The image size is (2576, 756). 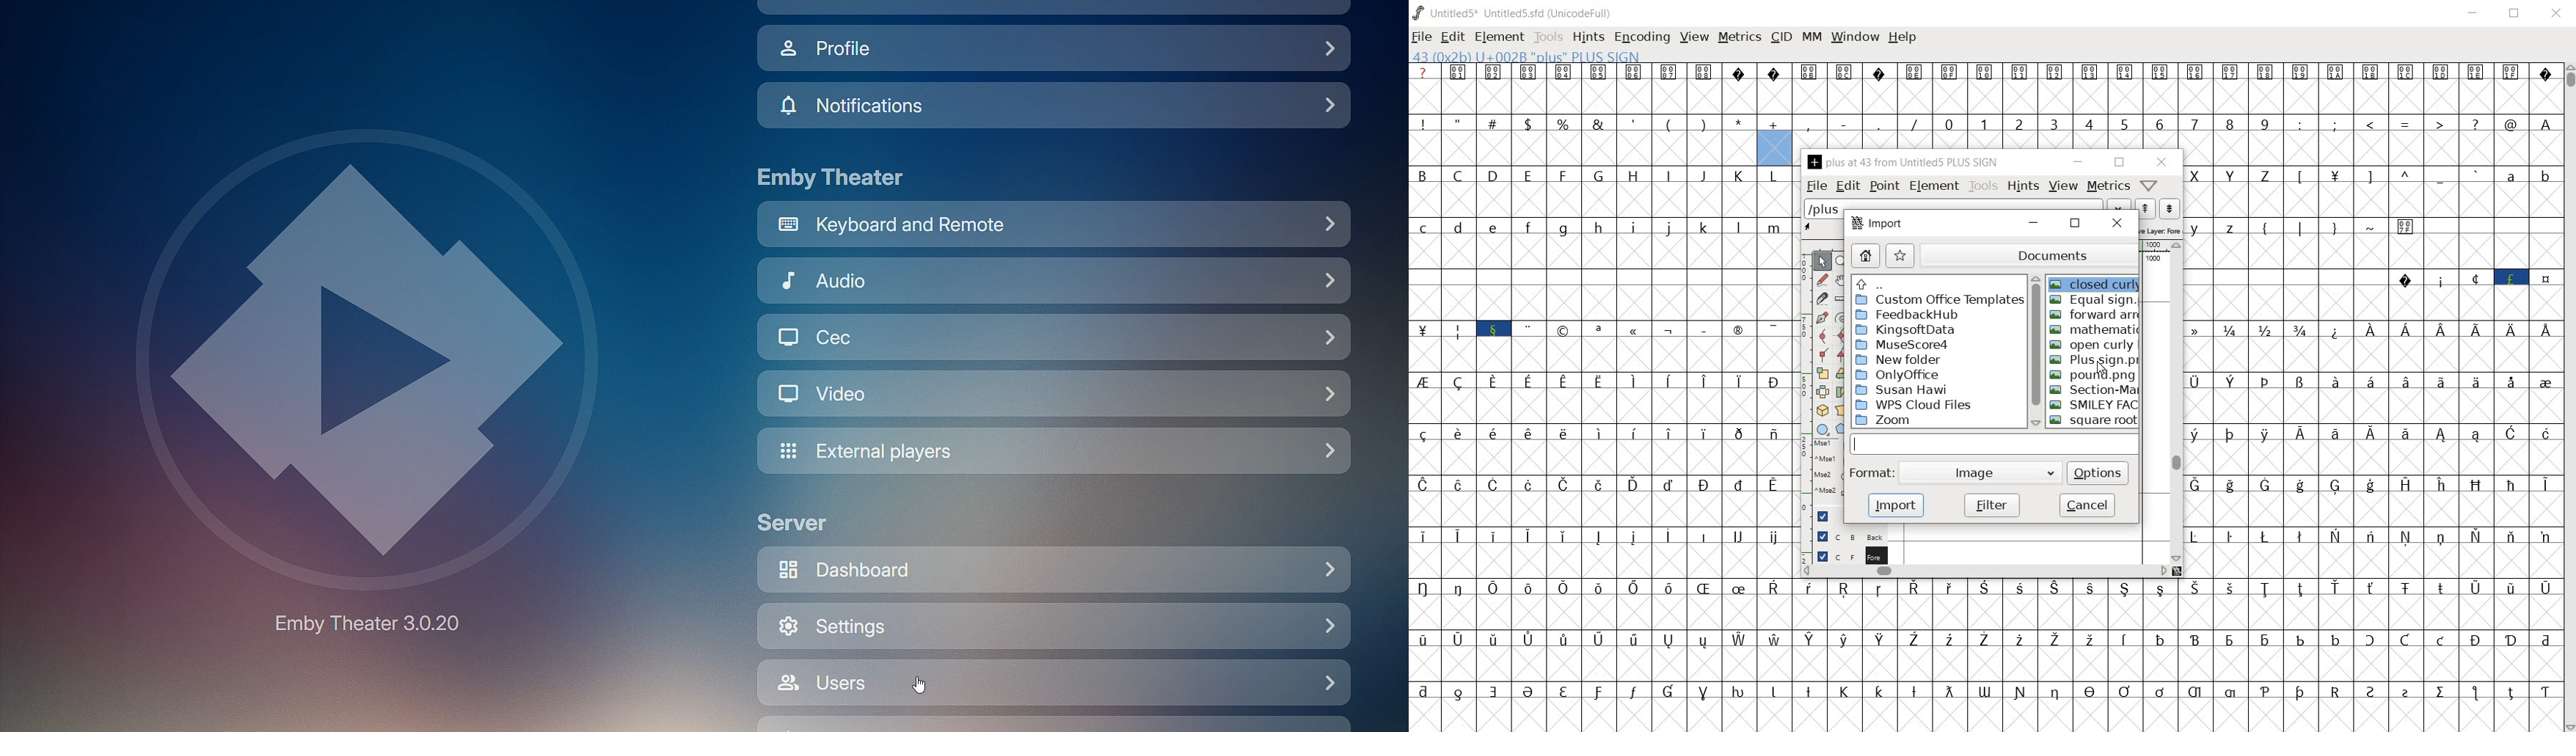 What do you see at coordinates (1985, 88) in the screenshot?
I see `symbols` at bounding box center [1985, 88].